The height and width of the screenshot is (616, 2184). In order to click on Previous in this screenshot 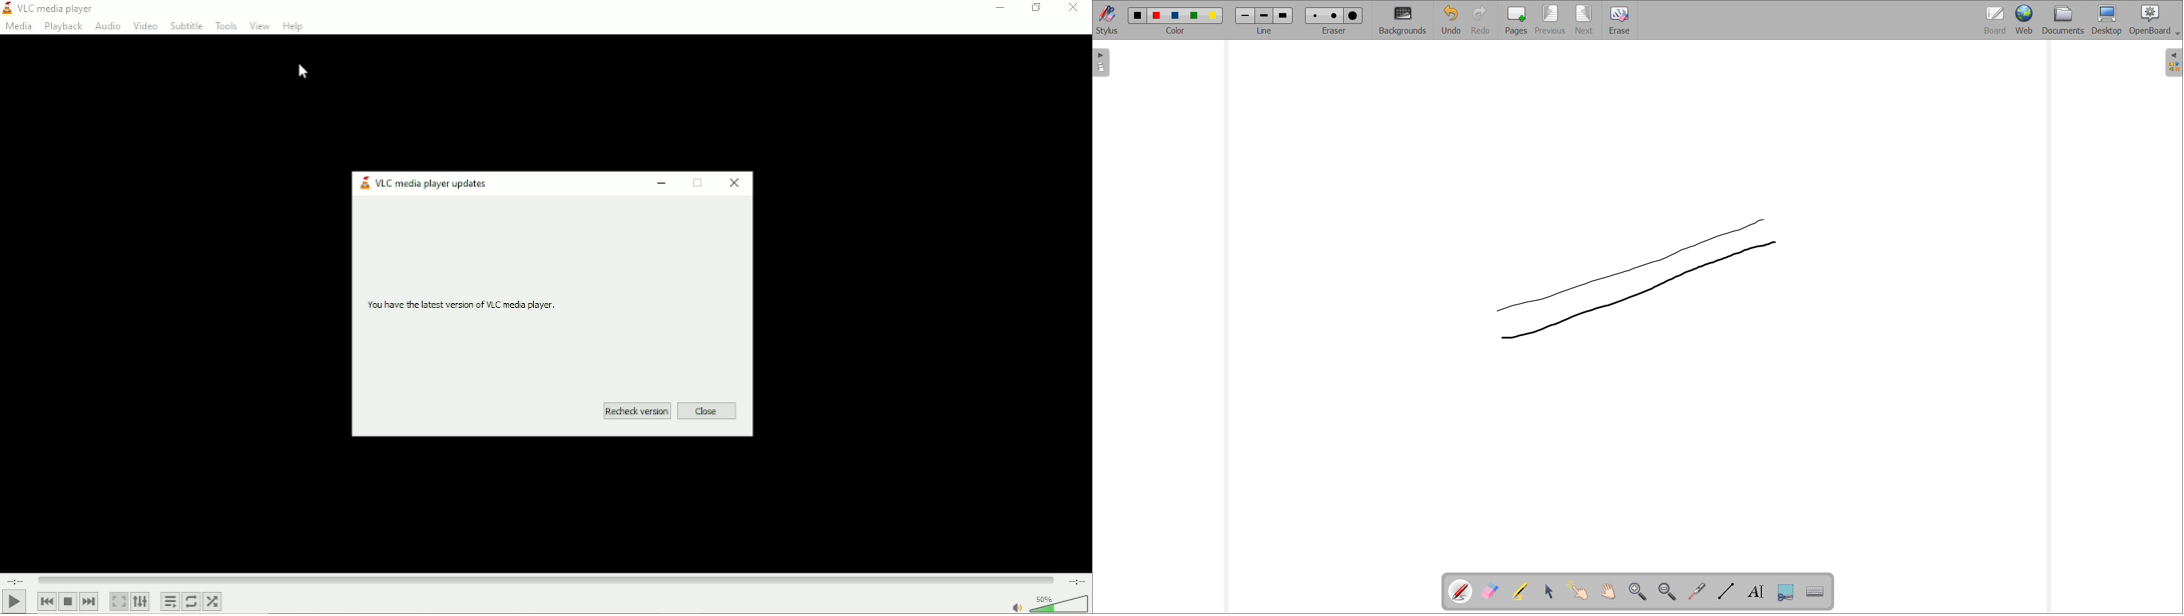, I will do `click(47, 601)`.